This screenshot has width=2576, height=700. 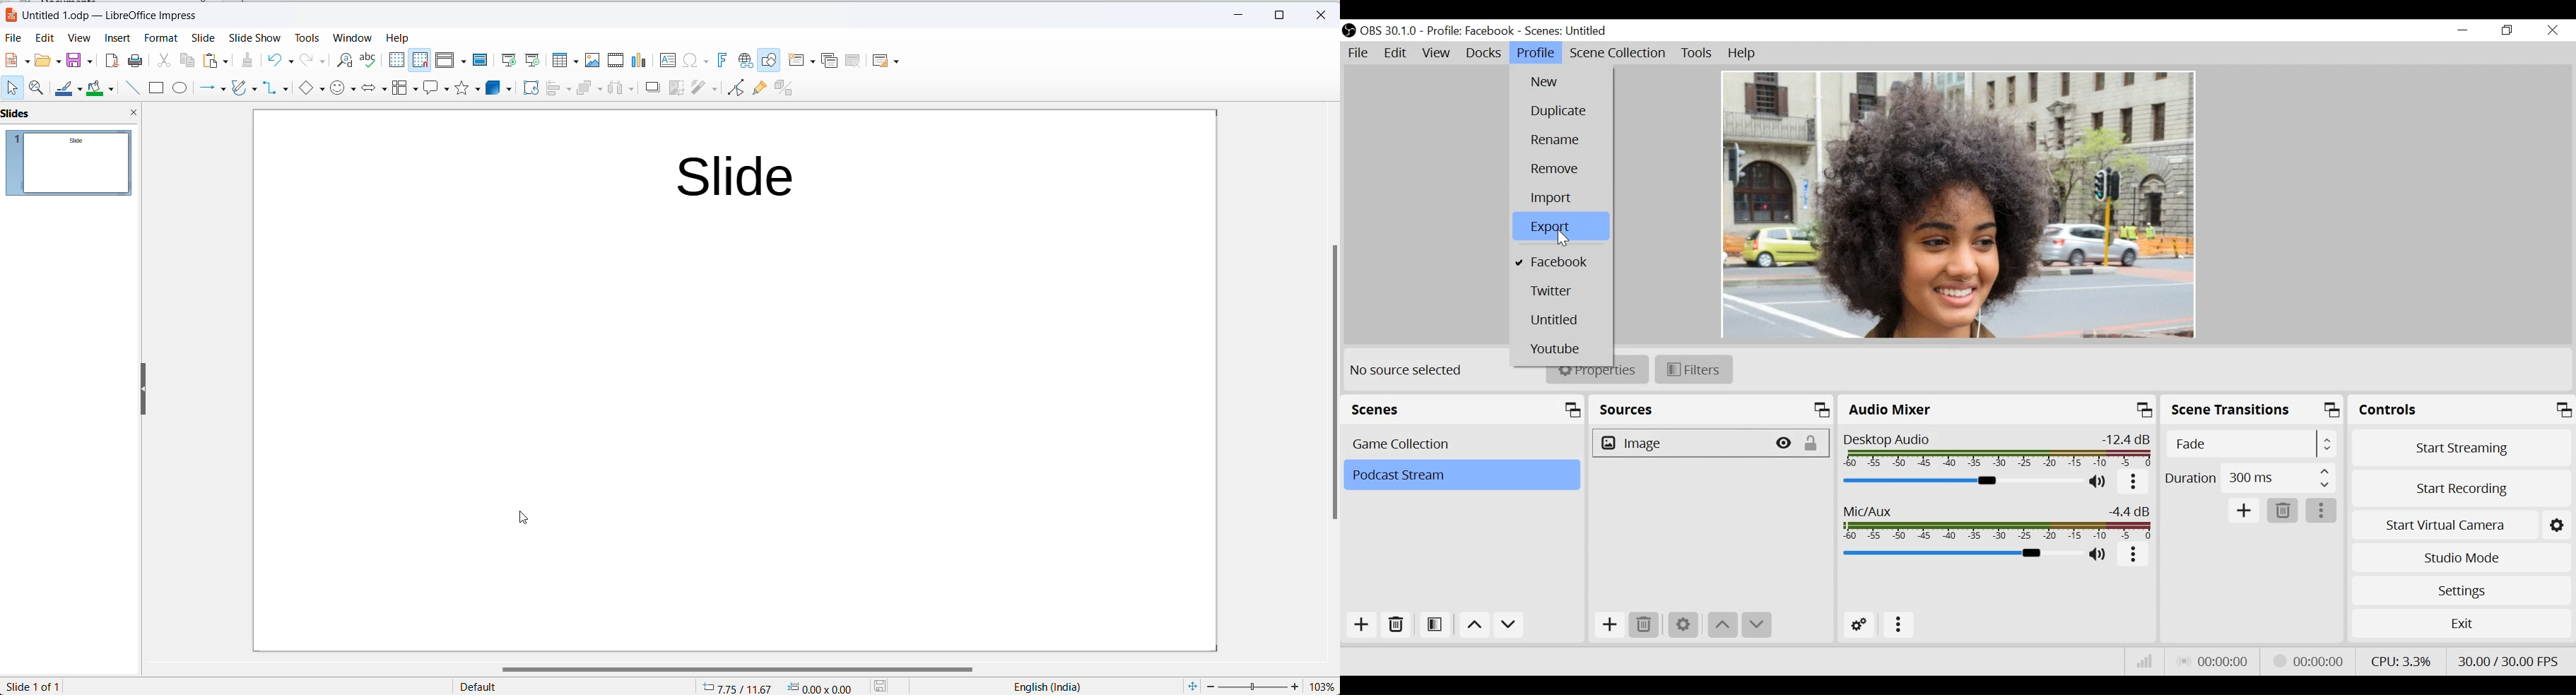 What do you see at coordinates (1437, 624) in the screenshot?
I see `Open Filter Source` at bounding box center [1437, 624].